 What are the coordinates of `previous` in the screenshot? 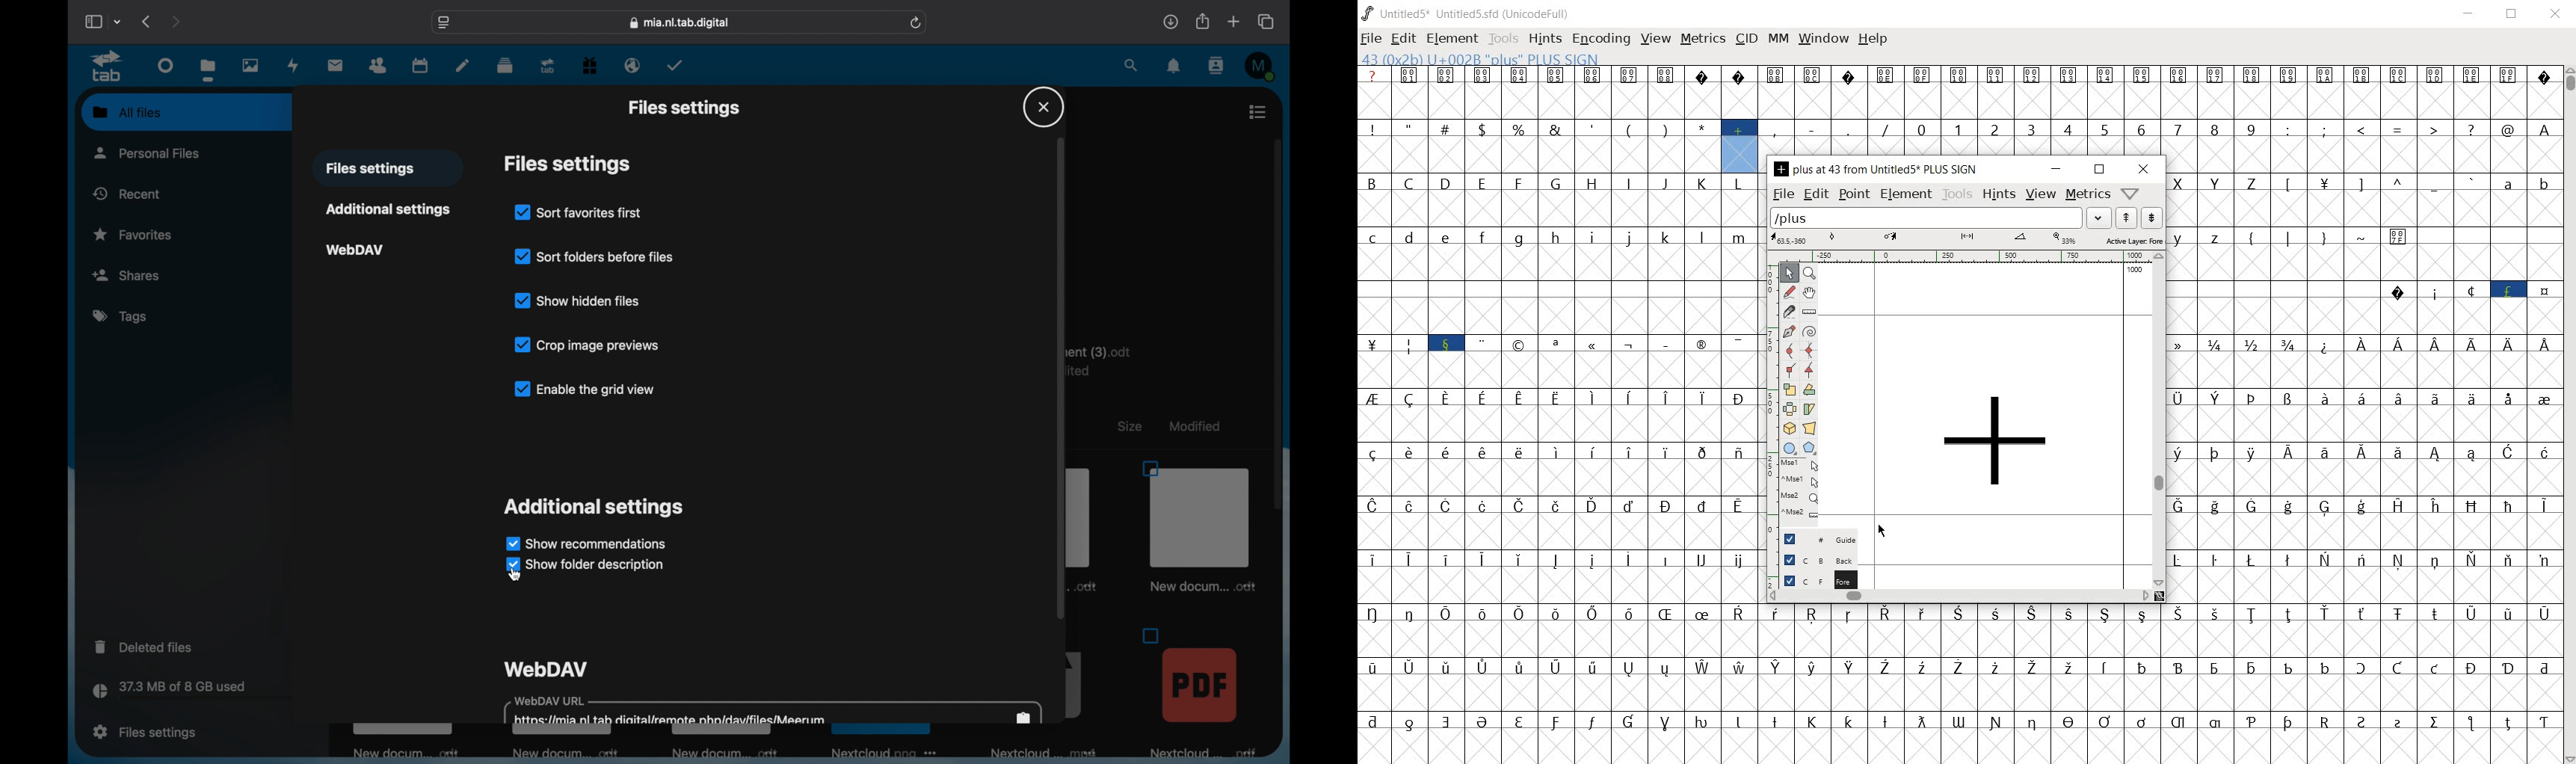 It's located at (148, 21).